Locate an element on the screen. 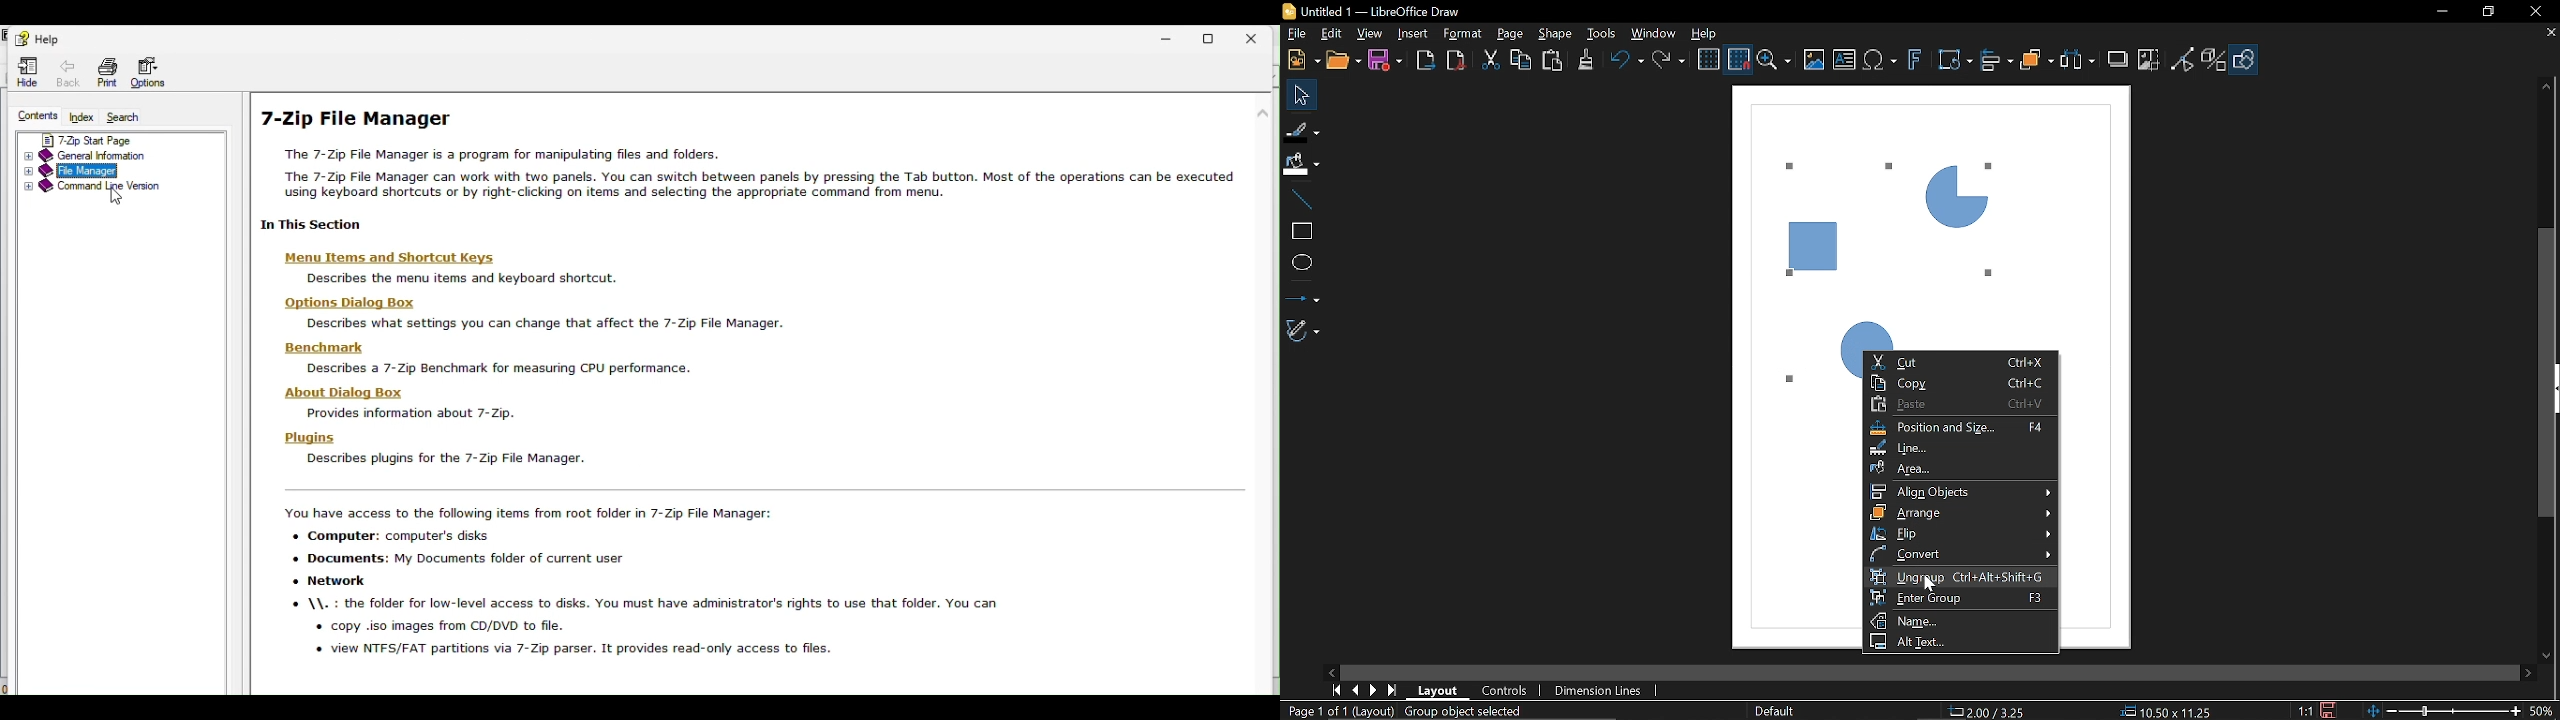 The image size is (2576, 728). Ungroup is located at coordinates (1963, 576).